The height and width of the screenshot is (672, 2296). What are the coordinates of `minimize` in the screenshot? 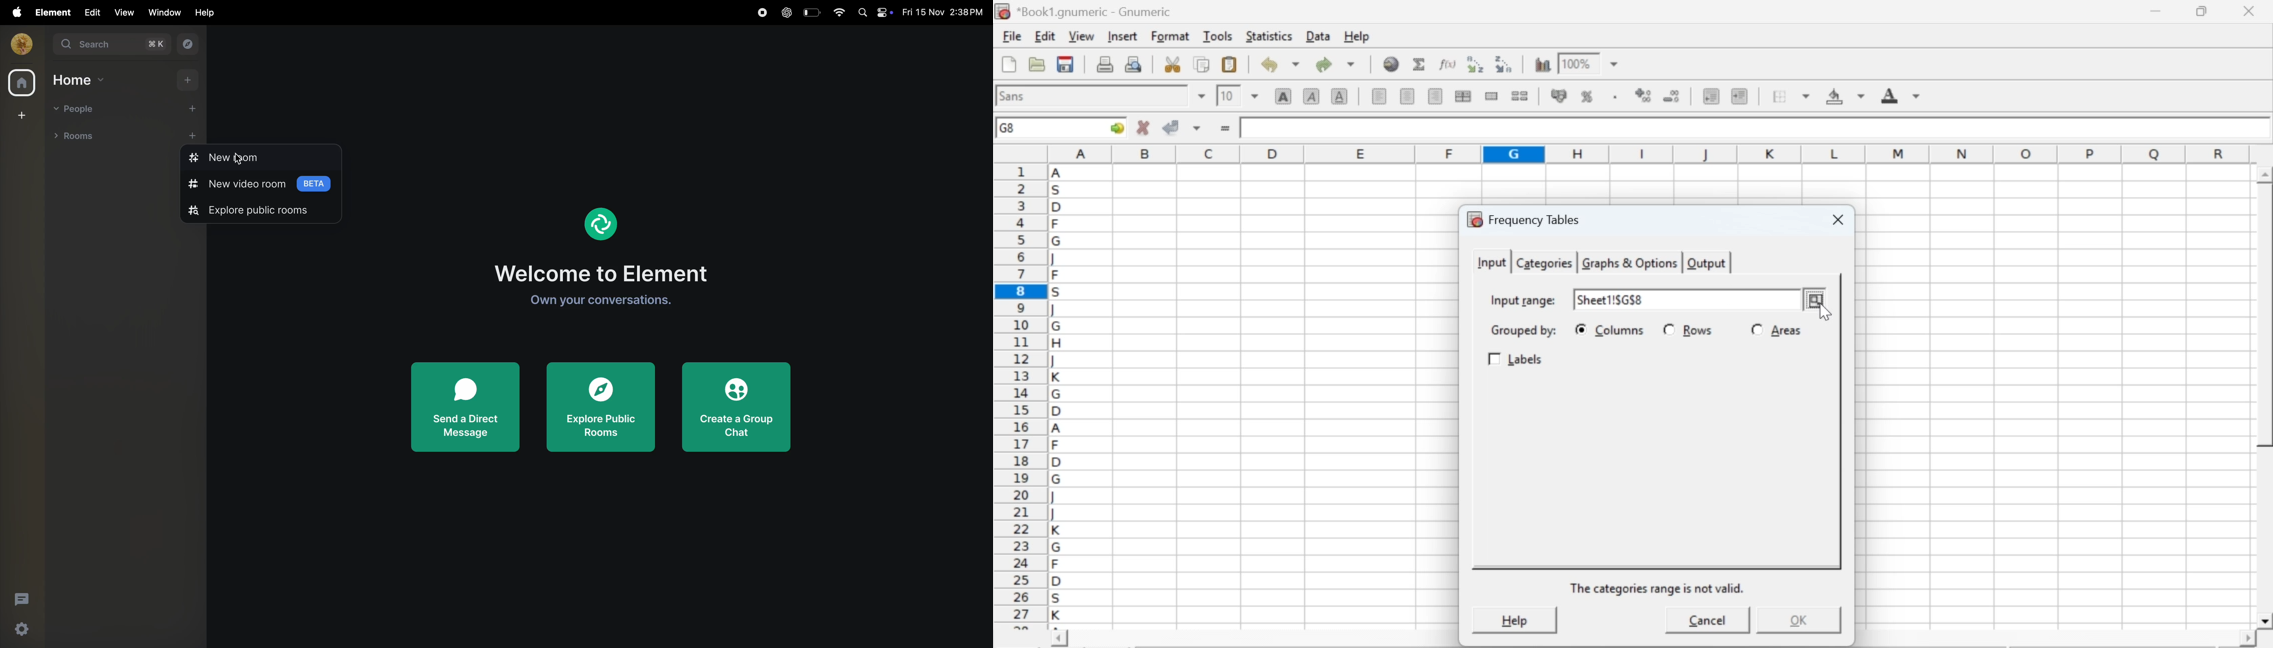 It's located at (2157, 11).